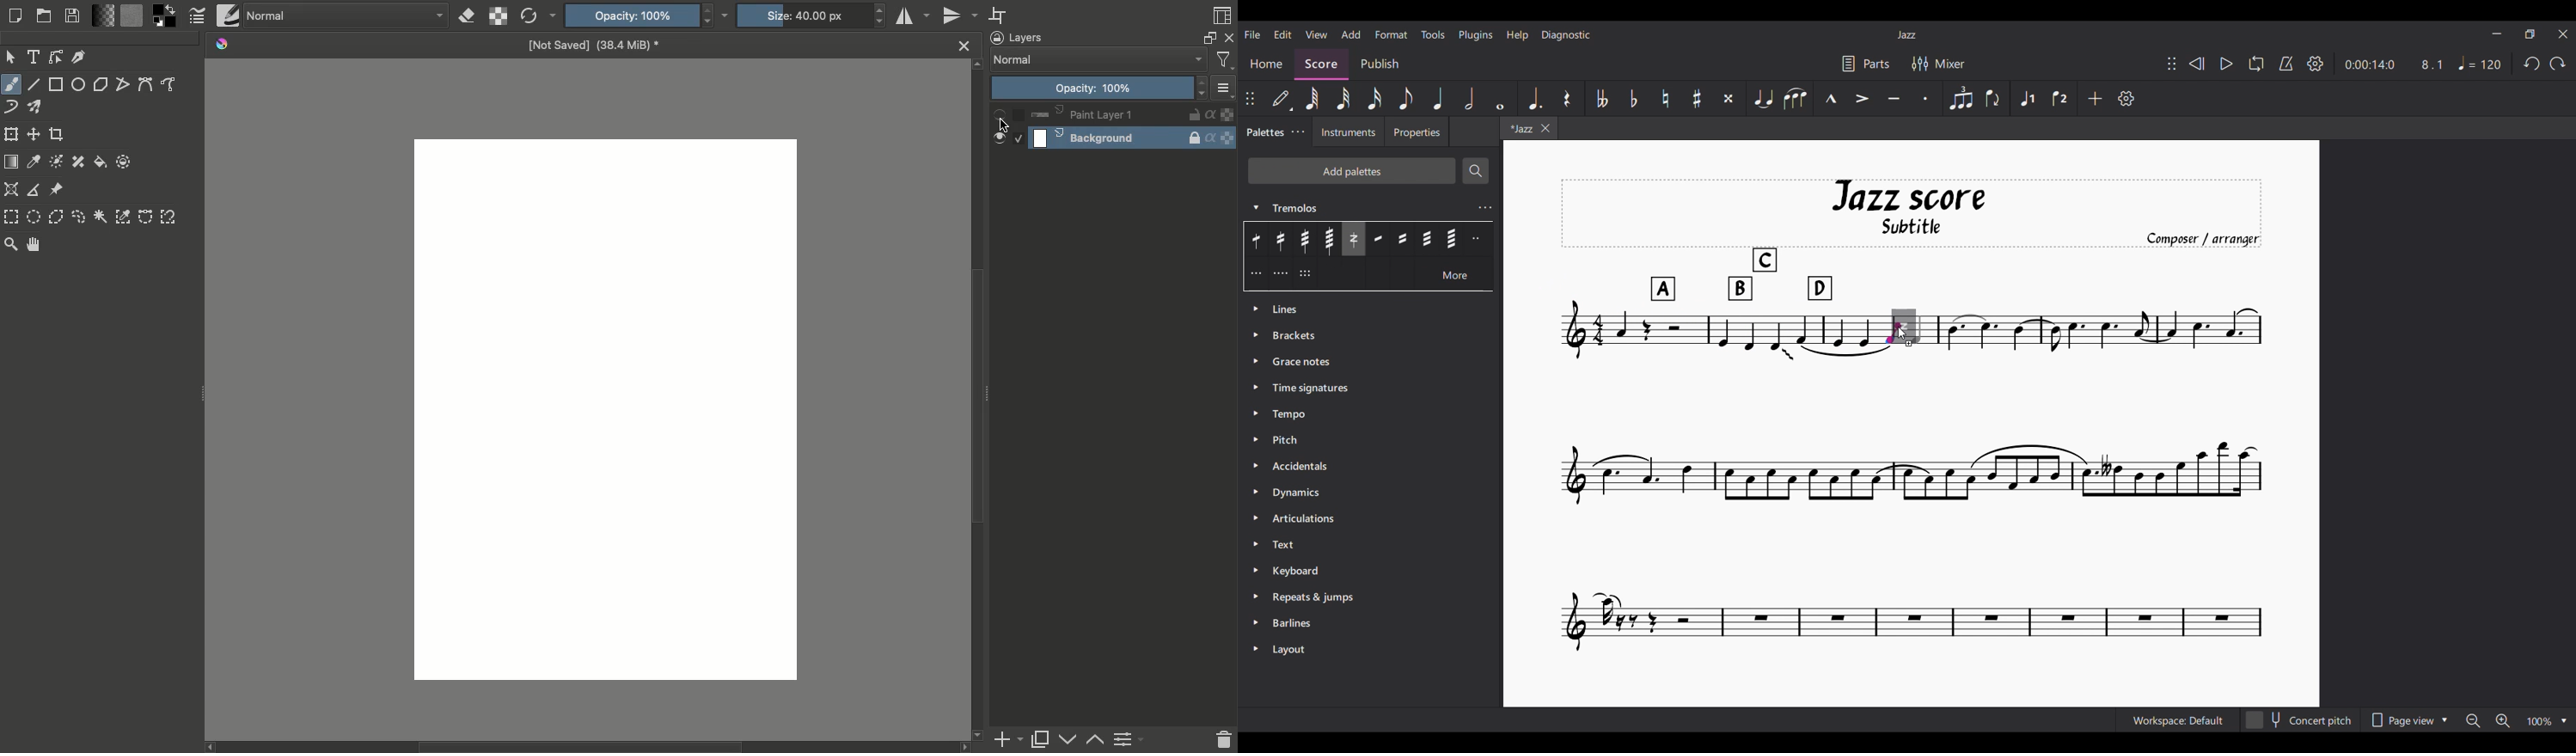 This screenshot has height=756, width=2576. Describe the element at coordinates (1298, 132) in the screenshot. I see `Palette settings` at that location.